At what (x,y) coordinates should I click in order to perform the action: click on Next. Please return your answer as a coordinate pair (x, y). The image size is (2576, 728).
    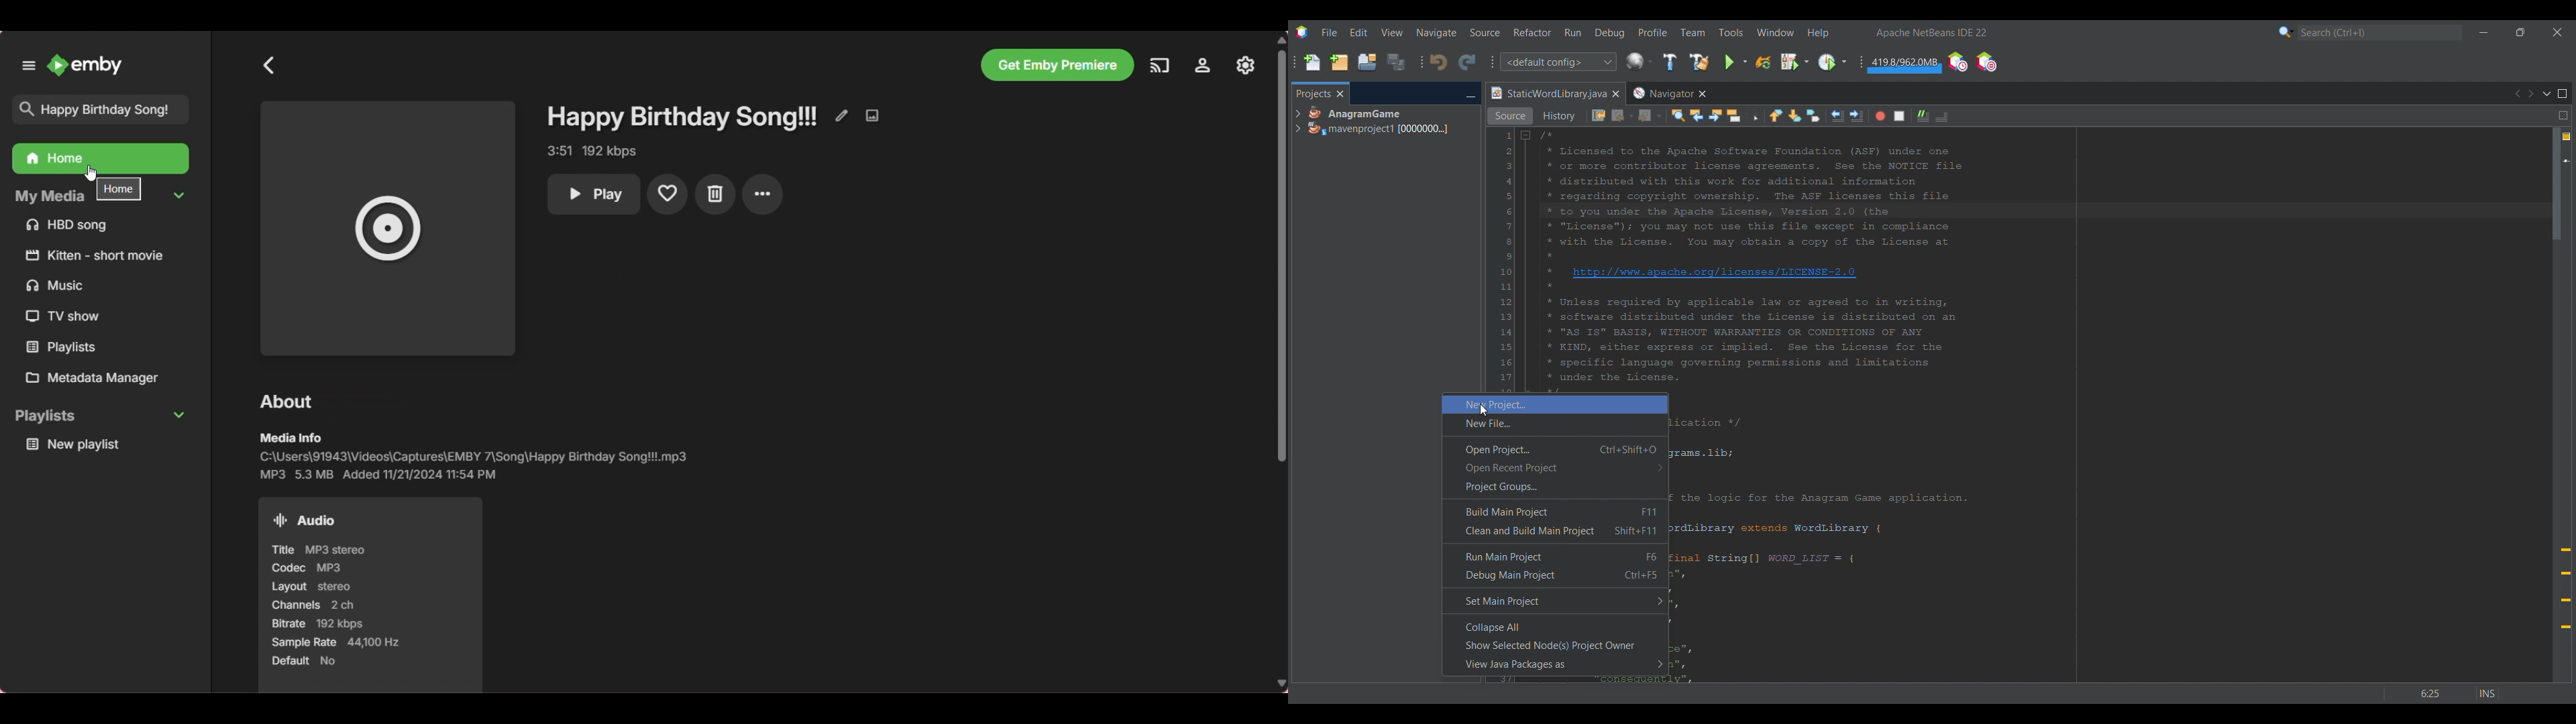
    Looking at the image, I should click on (2530, 94).